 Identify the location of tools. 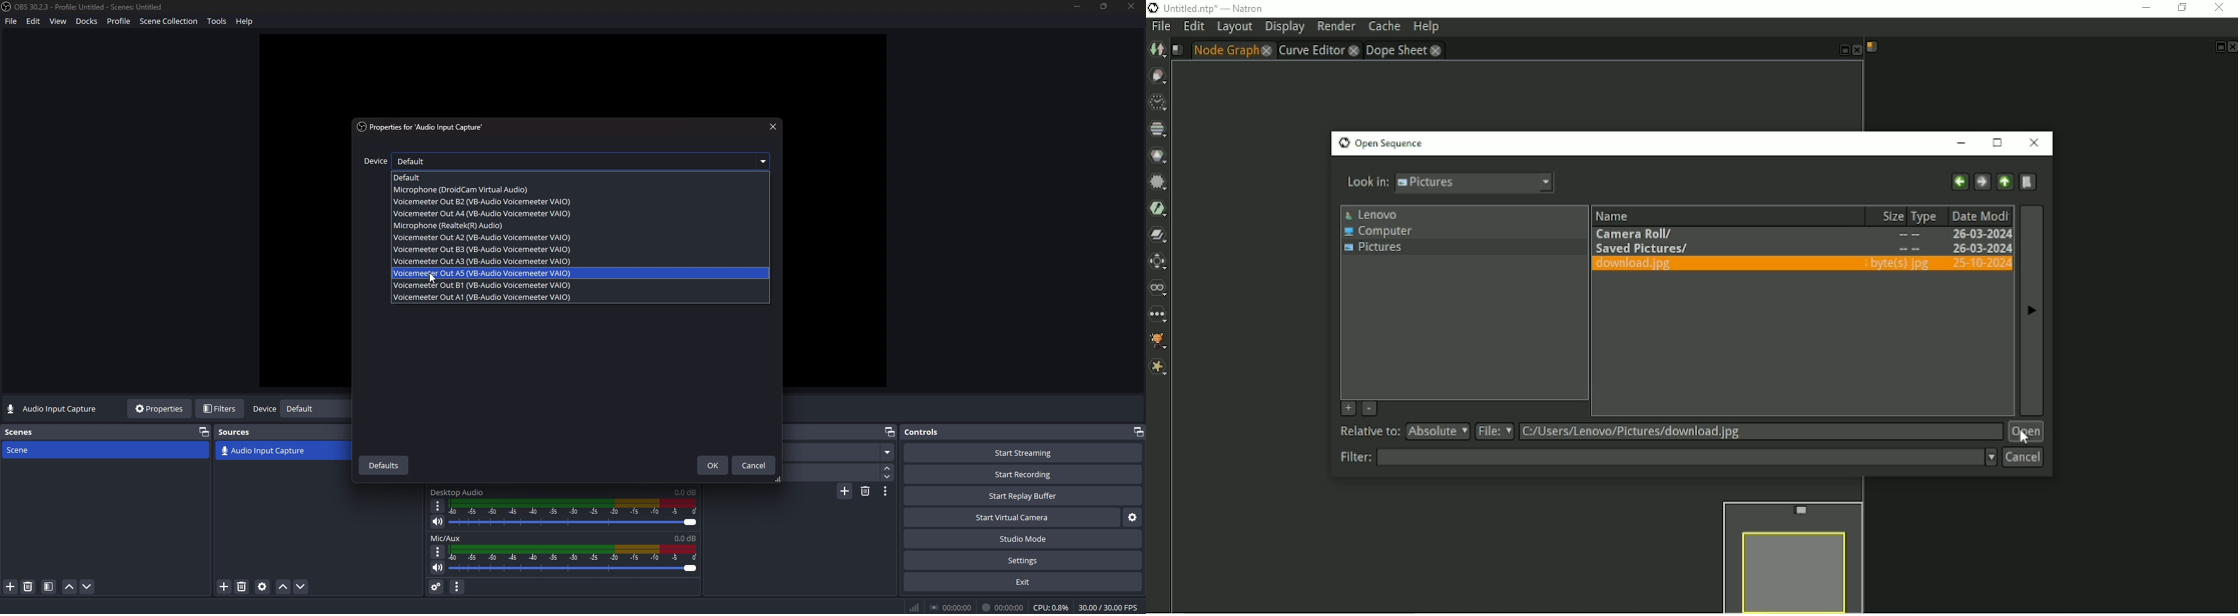
(220, 23).